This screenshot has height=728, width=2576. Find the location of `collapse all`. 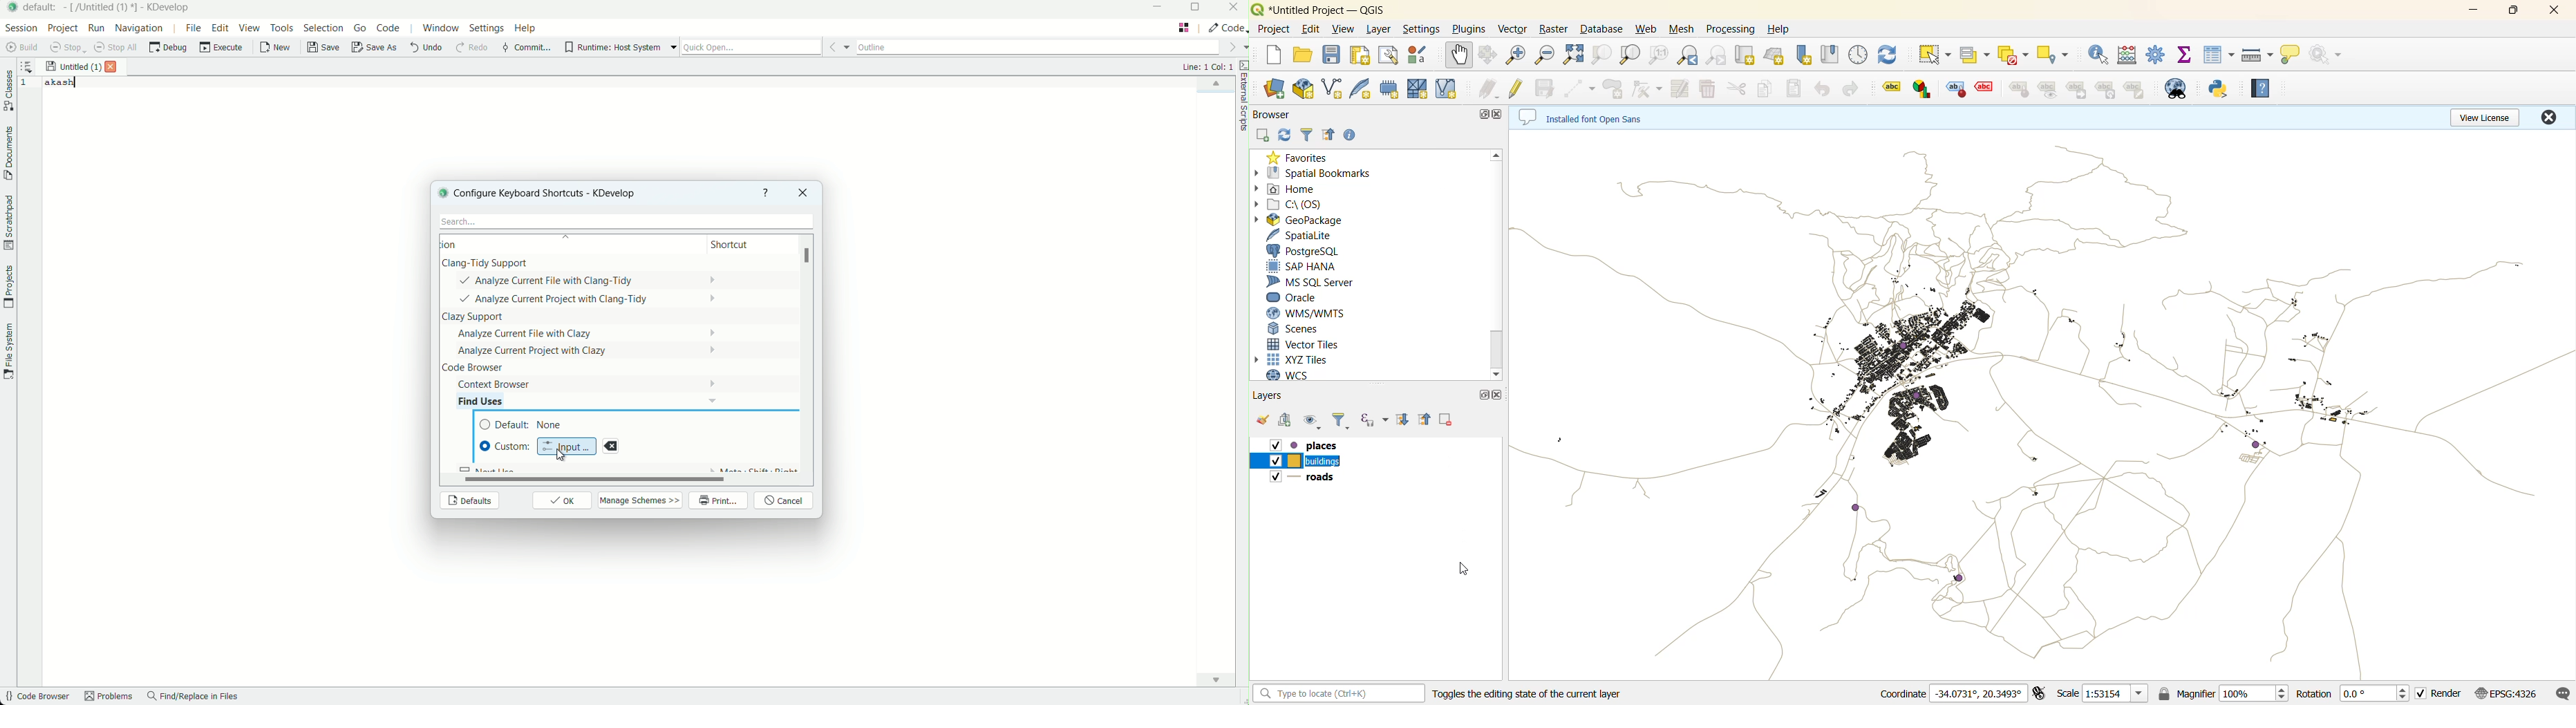

collapse all is located at coordinates (1331, 135).